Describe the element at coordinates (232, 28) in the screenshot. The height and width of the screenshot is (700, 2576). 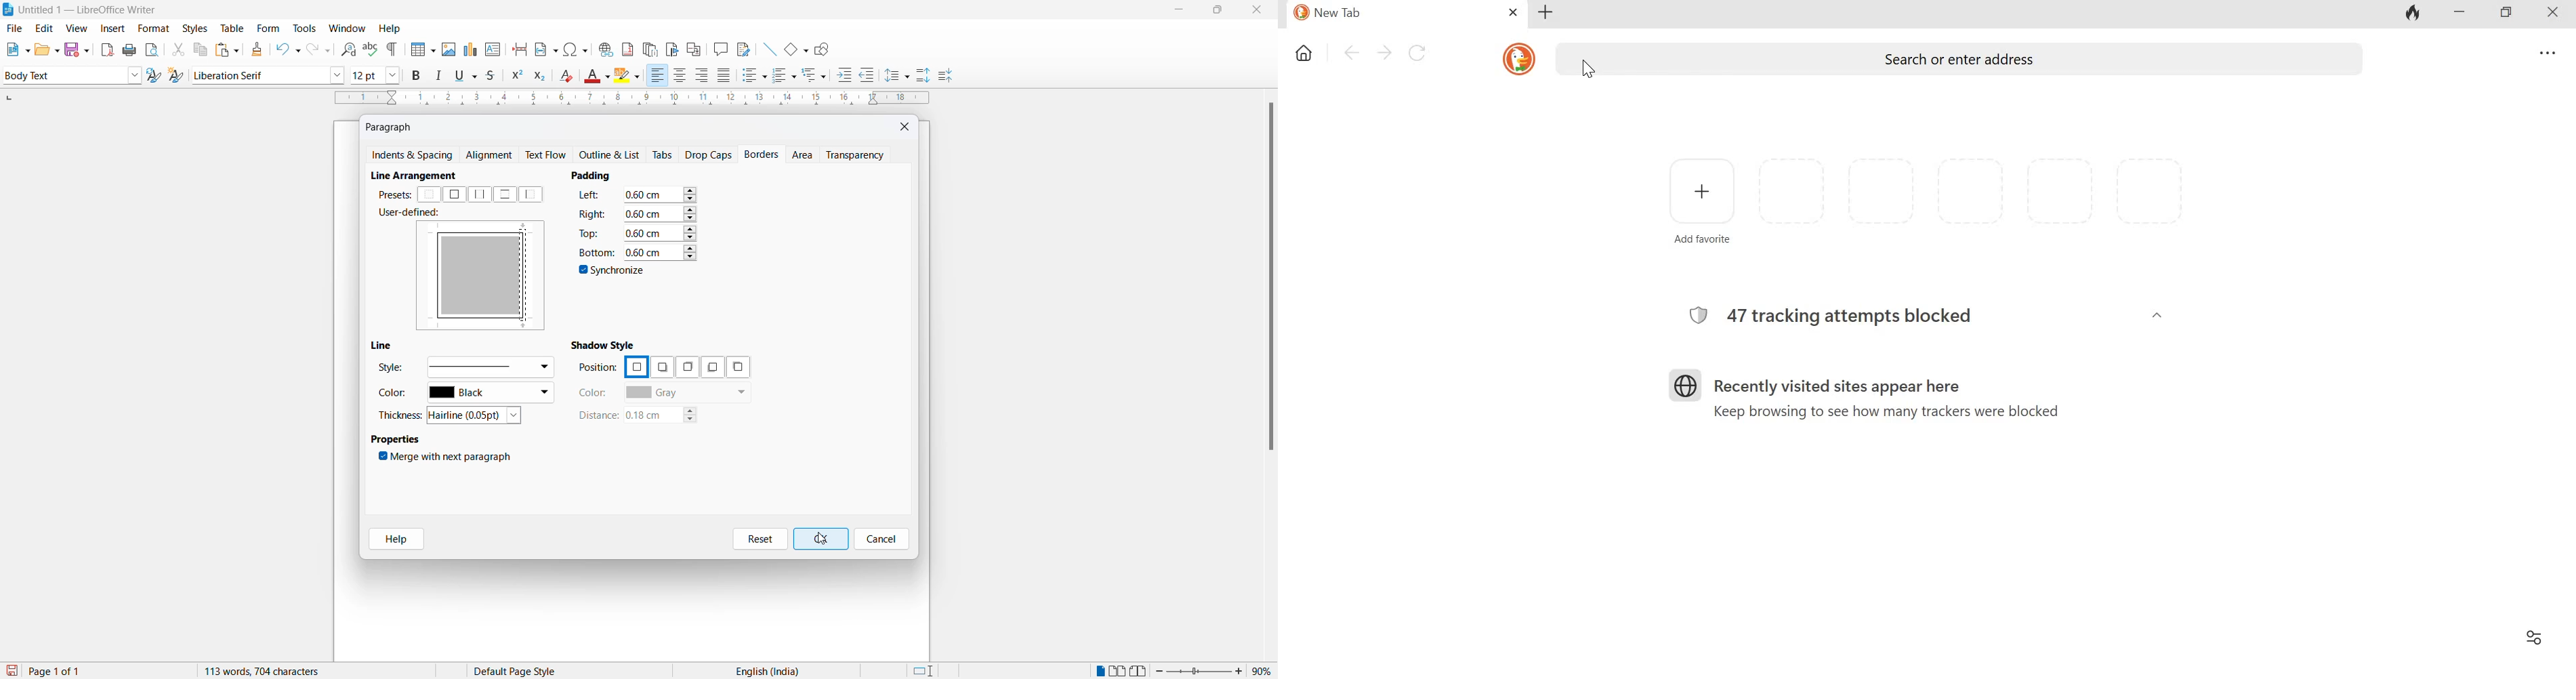
I see `table` at that location.